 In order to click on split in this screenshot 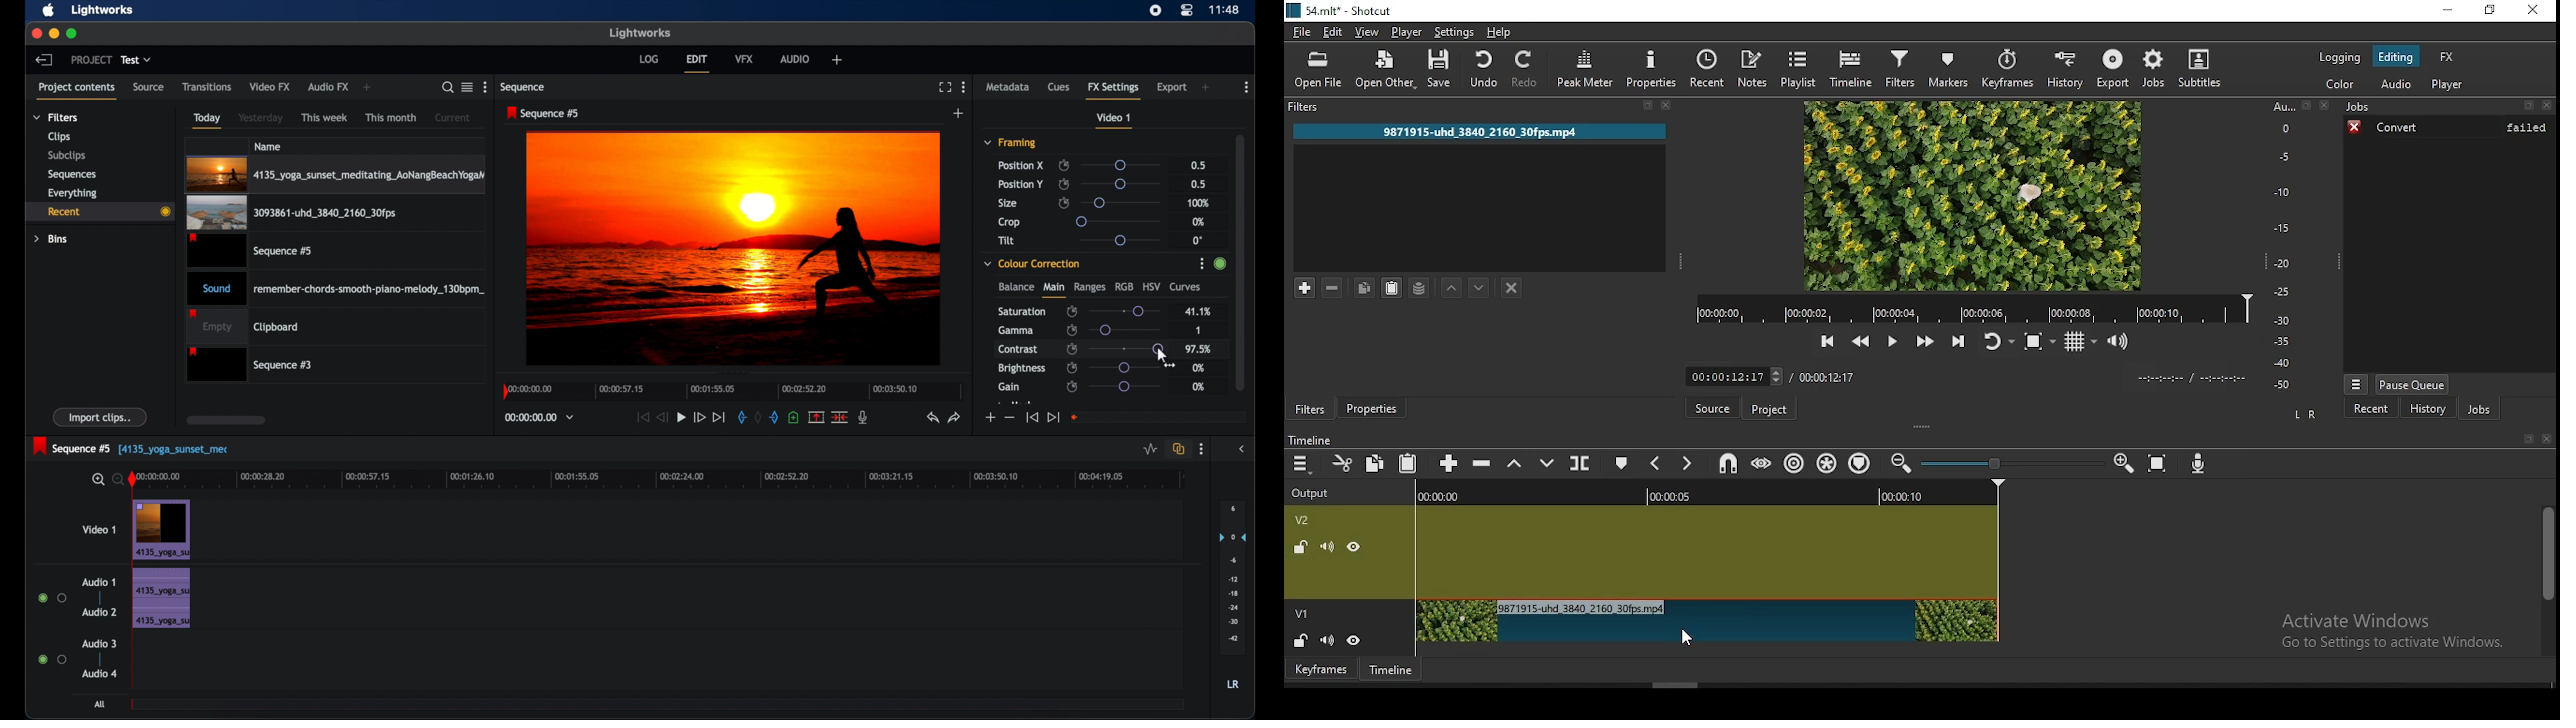, I will do `click(816, 417)`.